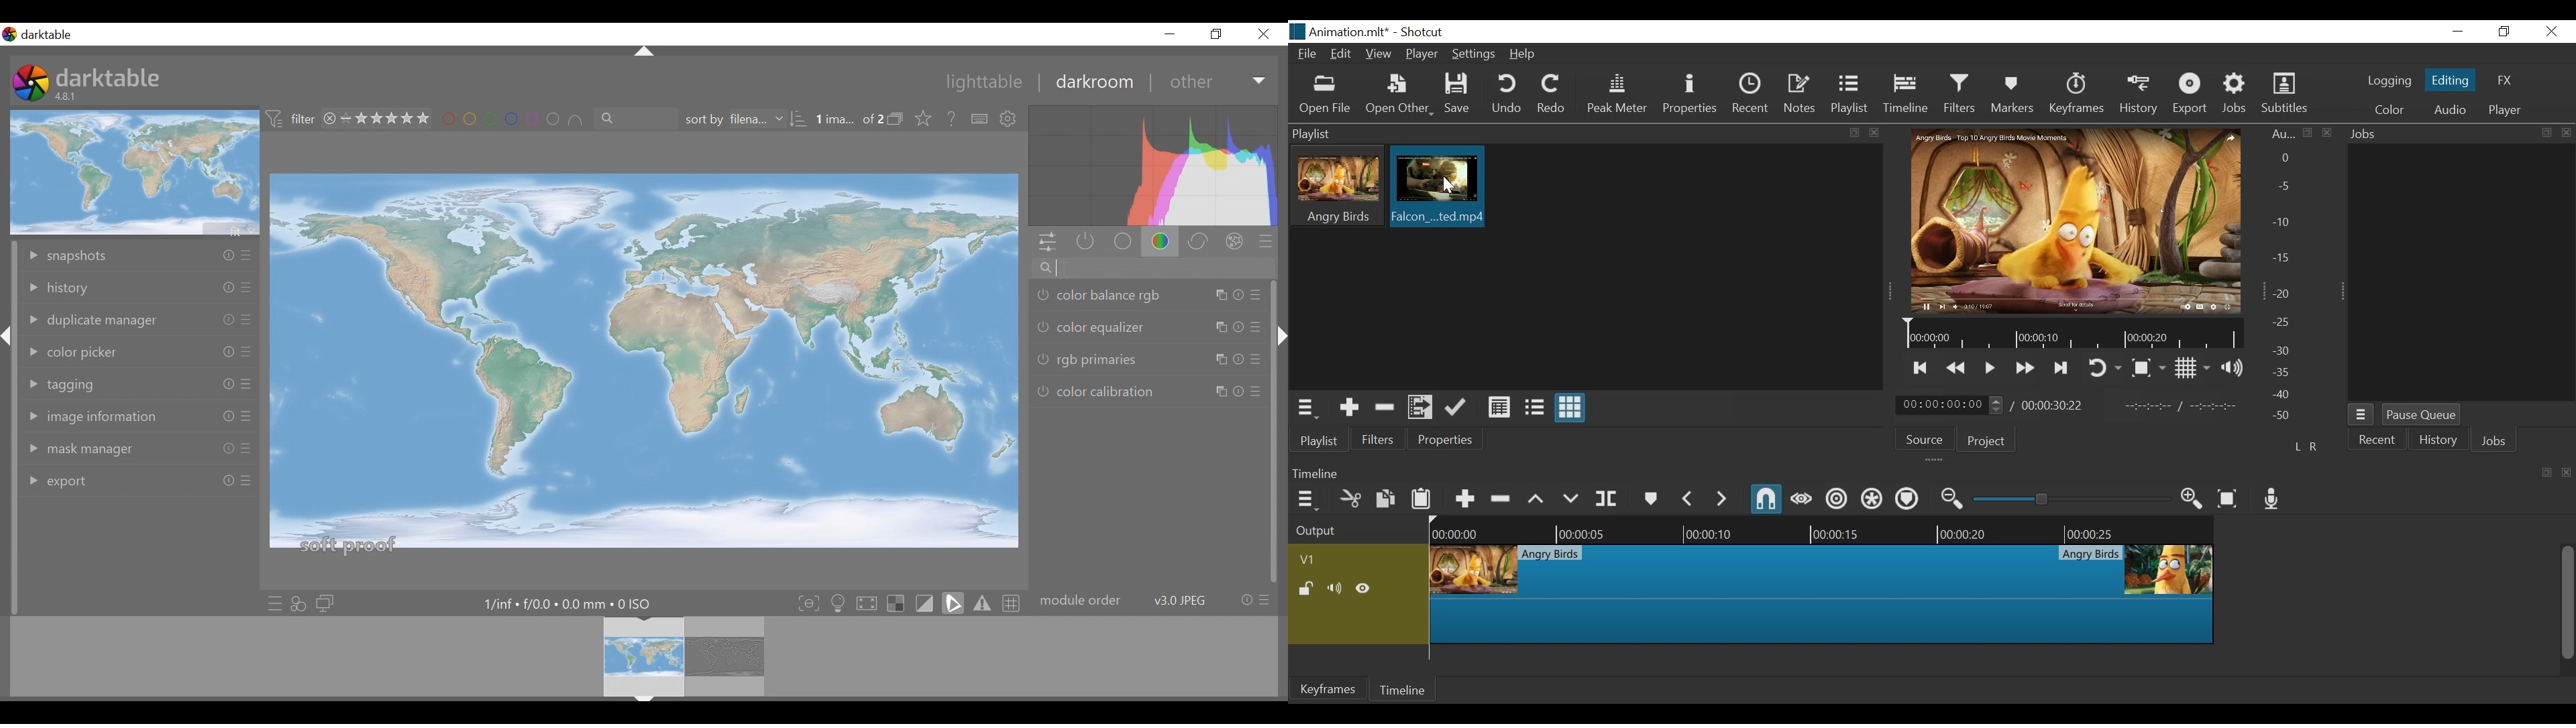 Image resolution: width=2576 pixels, height=728 pixels. I want to click on Markers, so click(2013, 95).